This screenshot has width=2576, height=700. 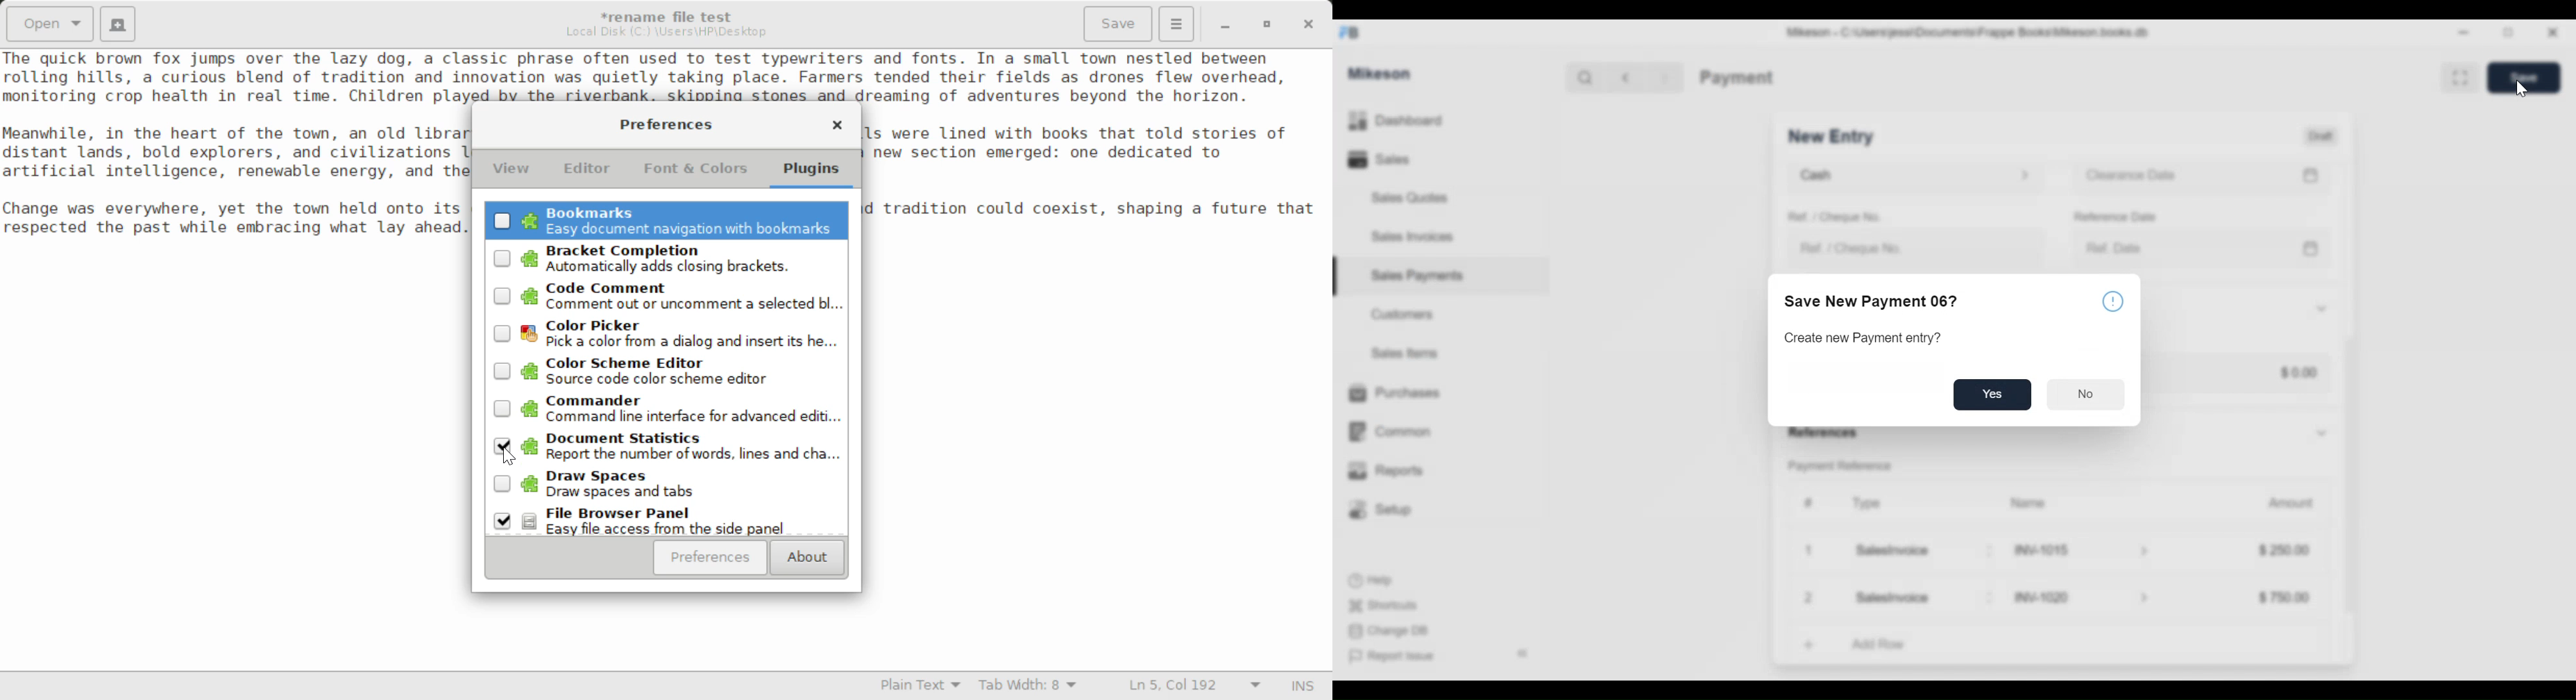 I want to click on Forward, so click(x=1669, y=76).